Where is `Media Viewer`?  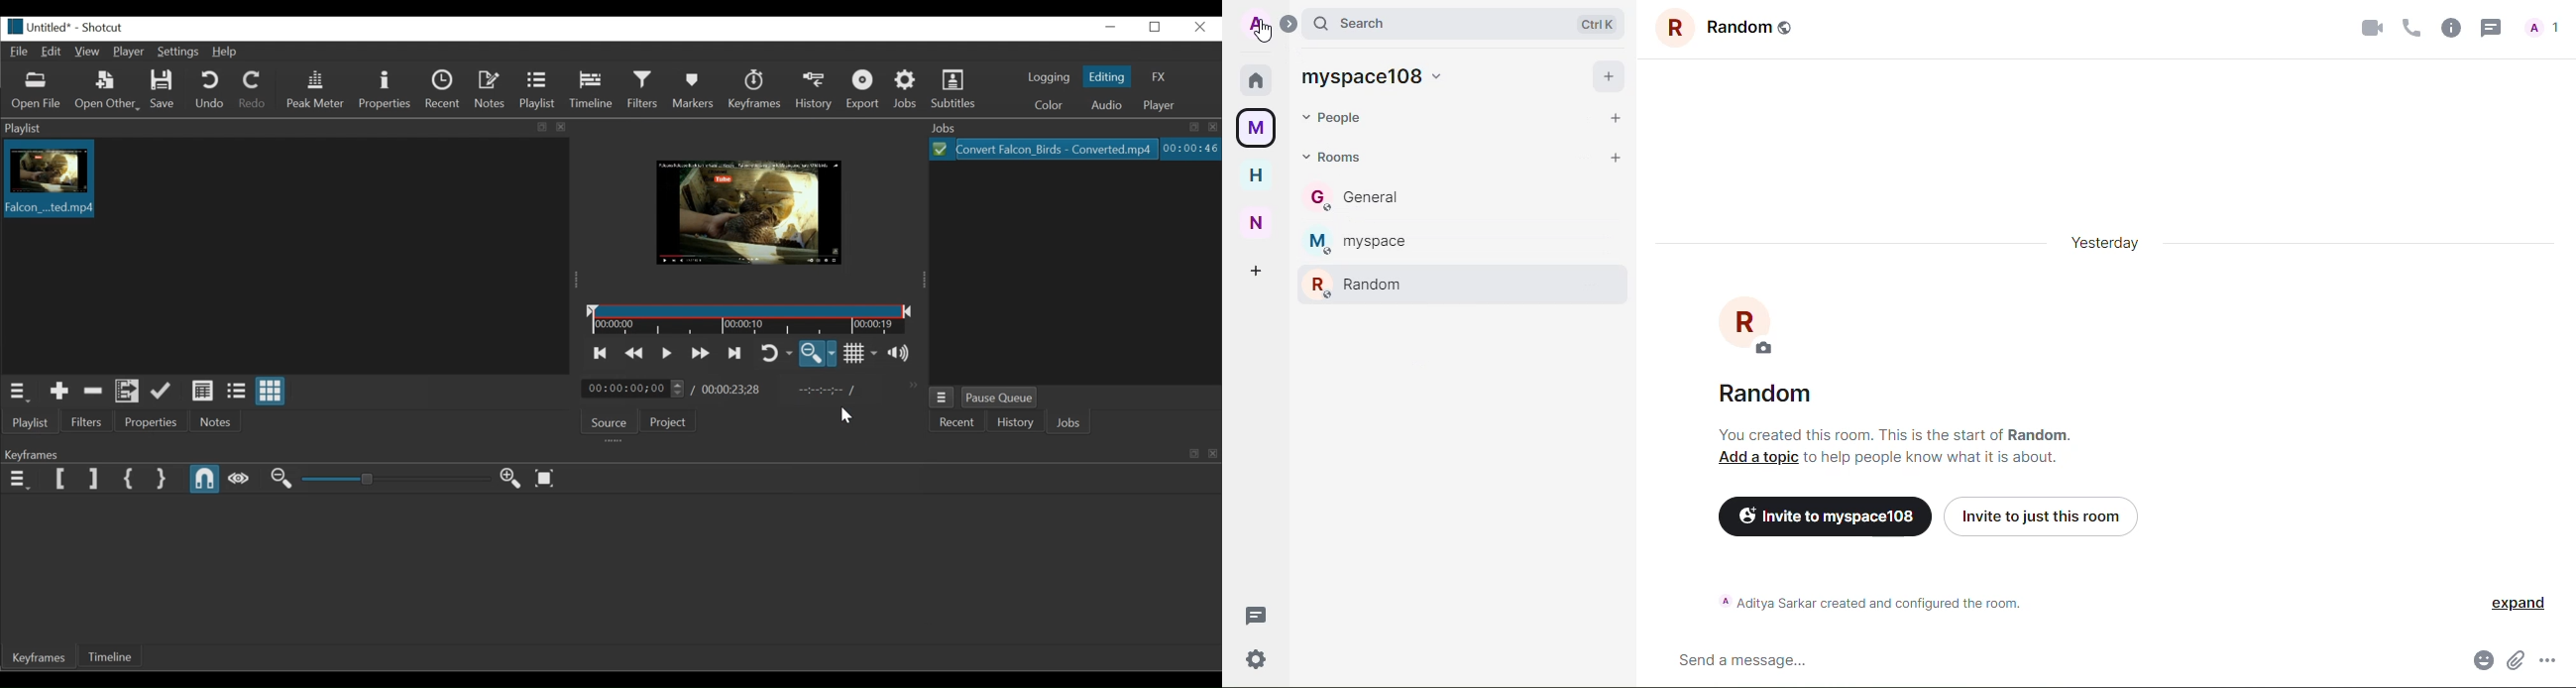
Media Viewer is located at coordinates (747, 208).